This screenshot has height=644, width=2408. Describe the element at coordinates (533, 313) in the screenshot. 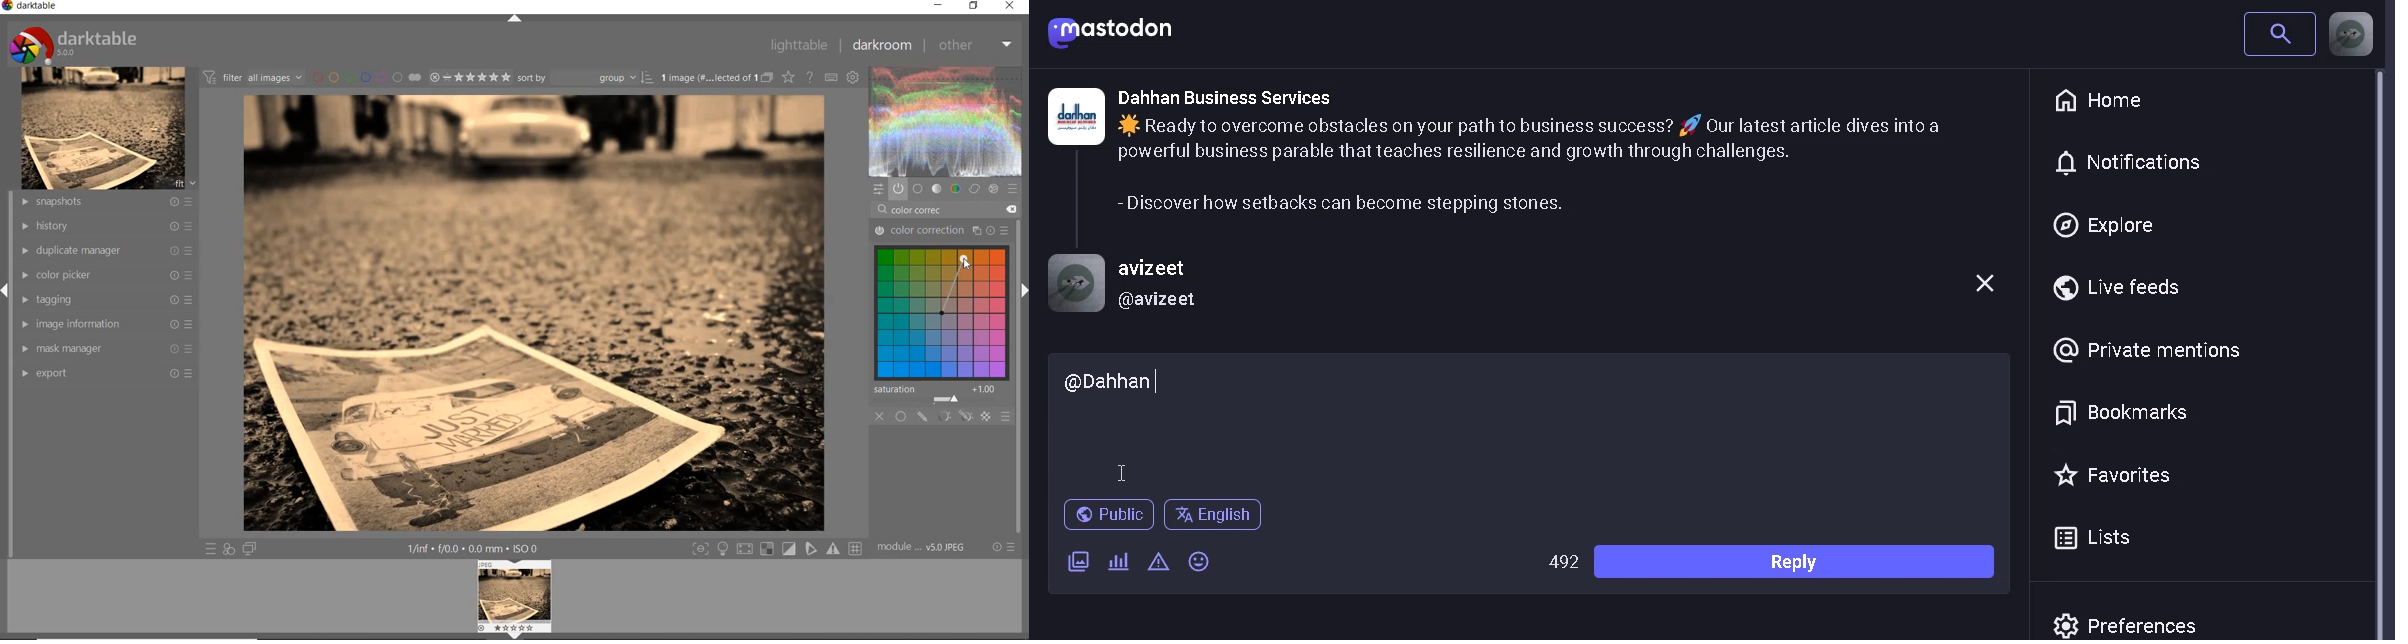

I see `selected image` at that location.